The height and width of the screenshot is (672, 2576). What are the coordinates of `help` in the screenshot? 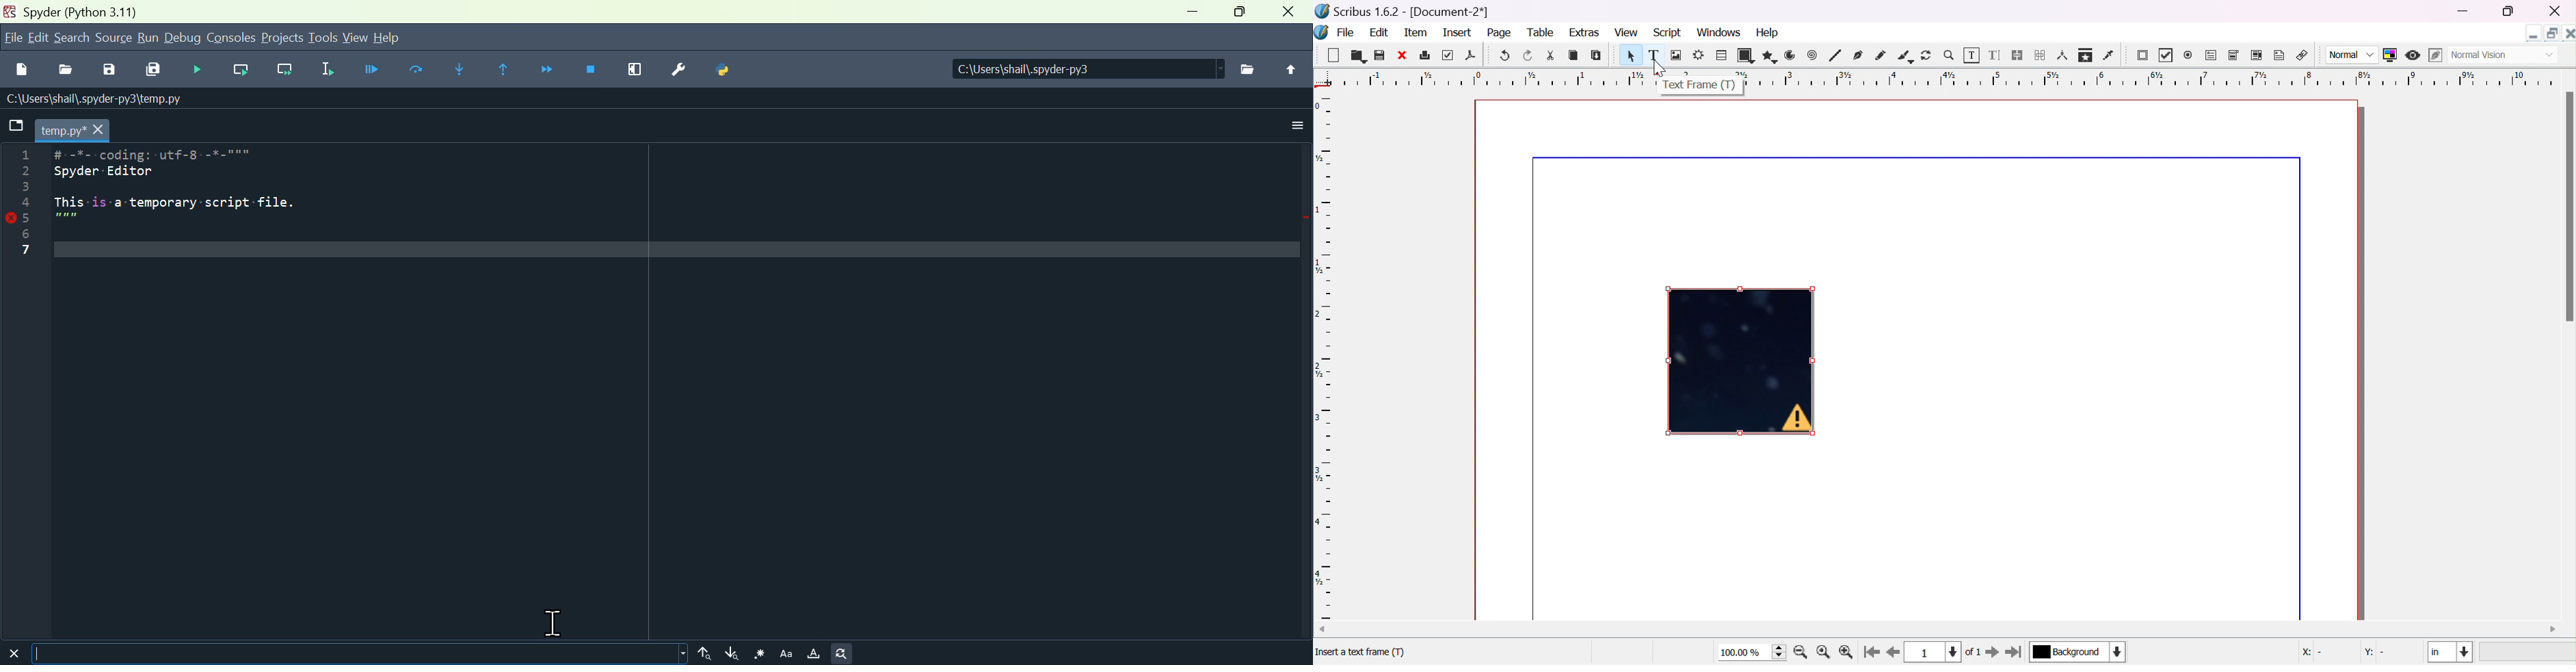 It's located at (388, 38).